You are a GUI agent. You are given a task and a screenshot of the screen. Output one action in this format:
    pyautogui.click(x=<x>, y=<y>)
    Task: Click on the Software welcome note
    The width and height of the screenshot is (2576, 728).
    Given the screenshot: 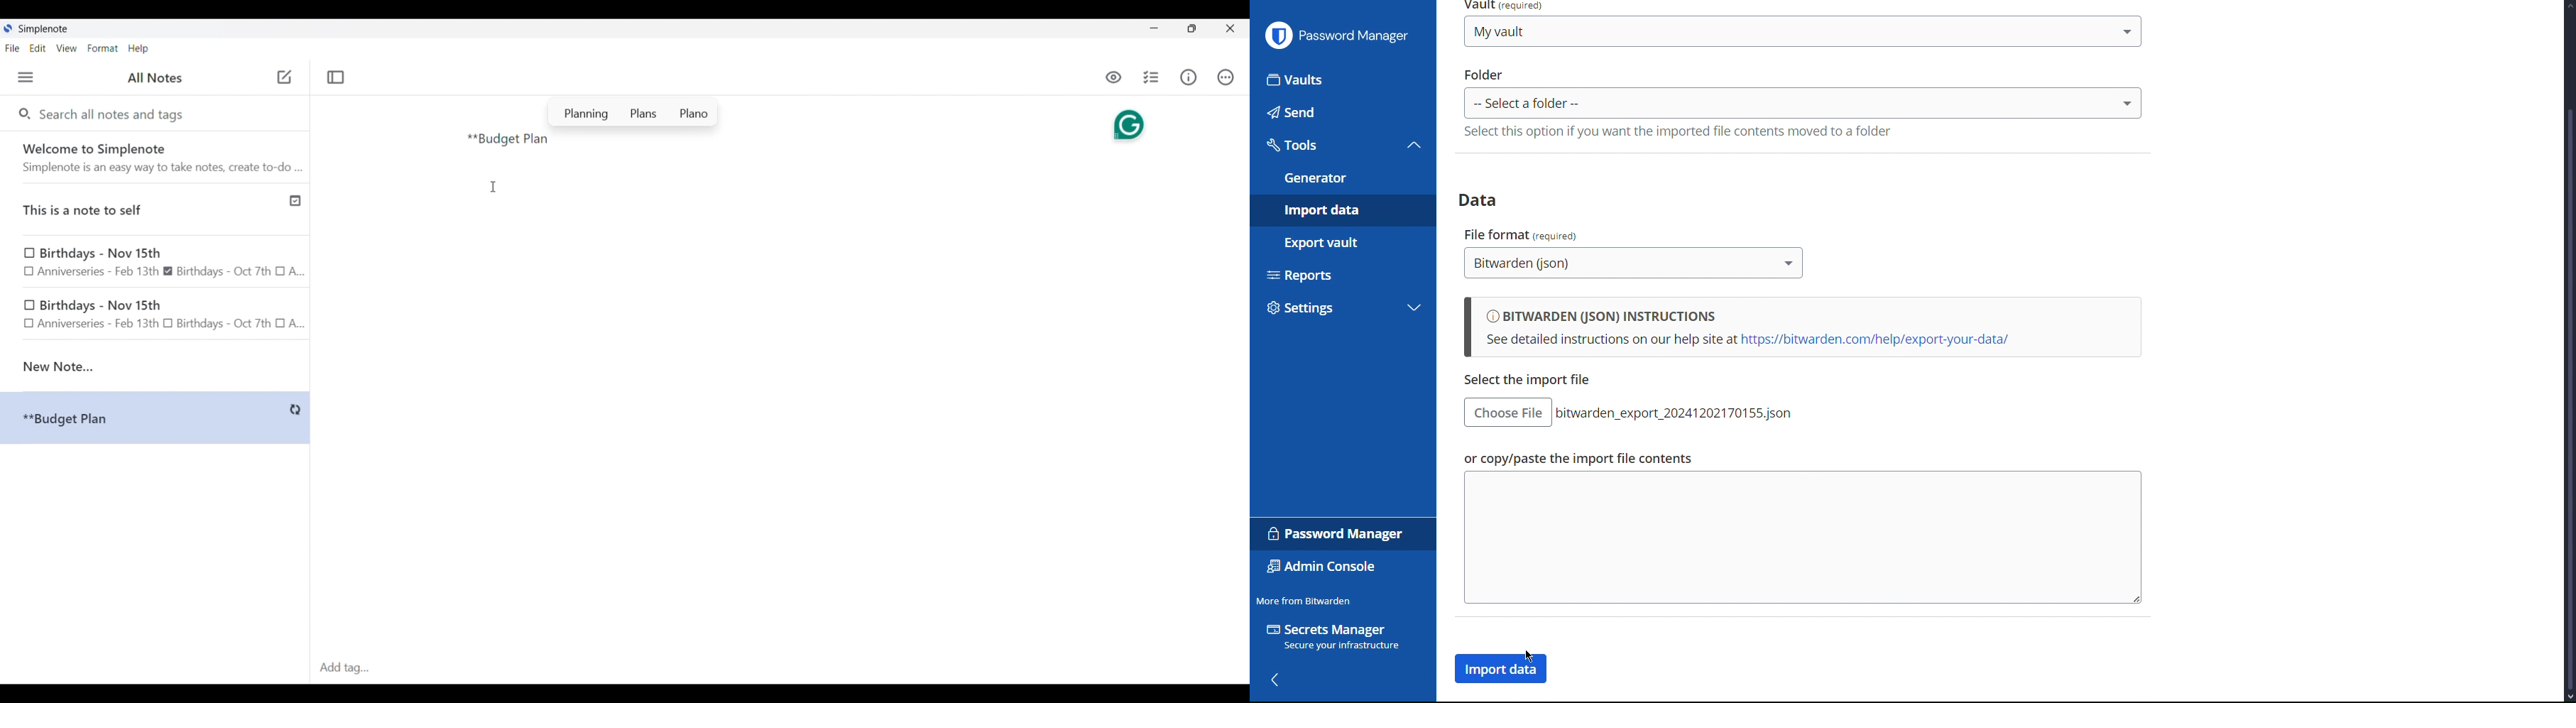 What is the action you would take?
    pyautogui.click(x=158, y=157)
    